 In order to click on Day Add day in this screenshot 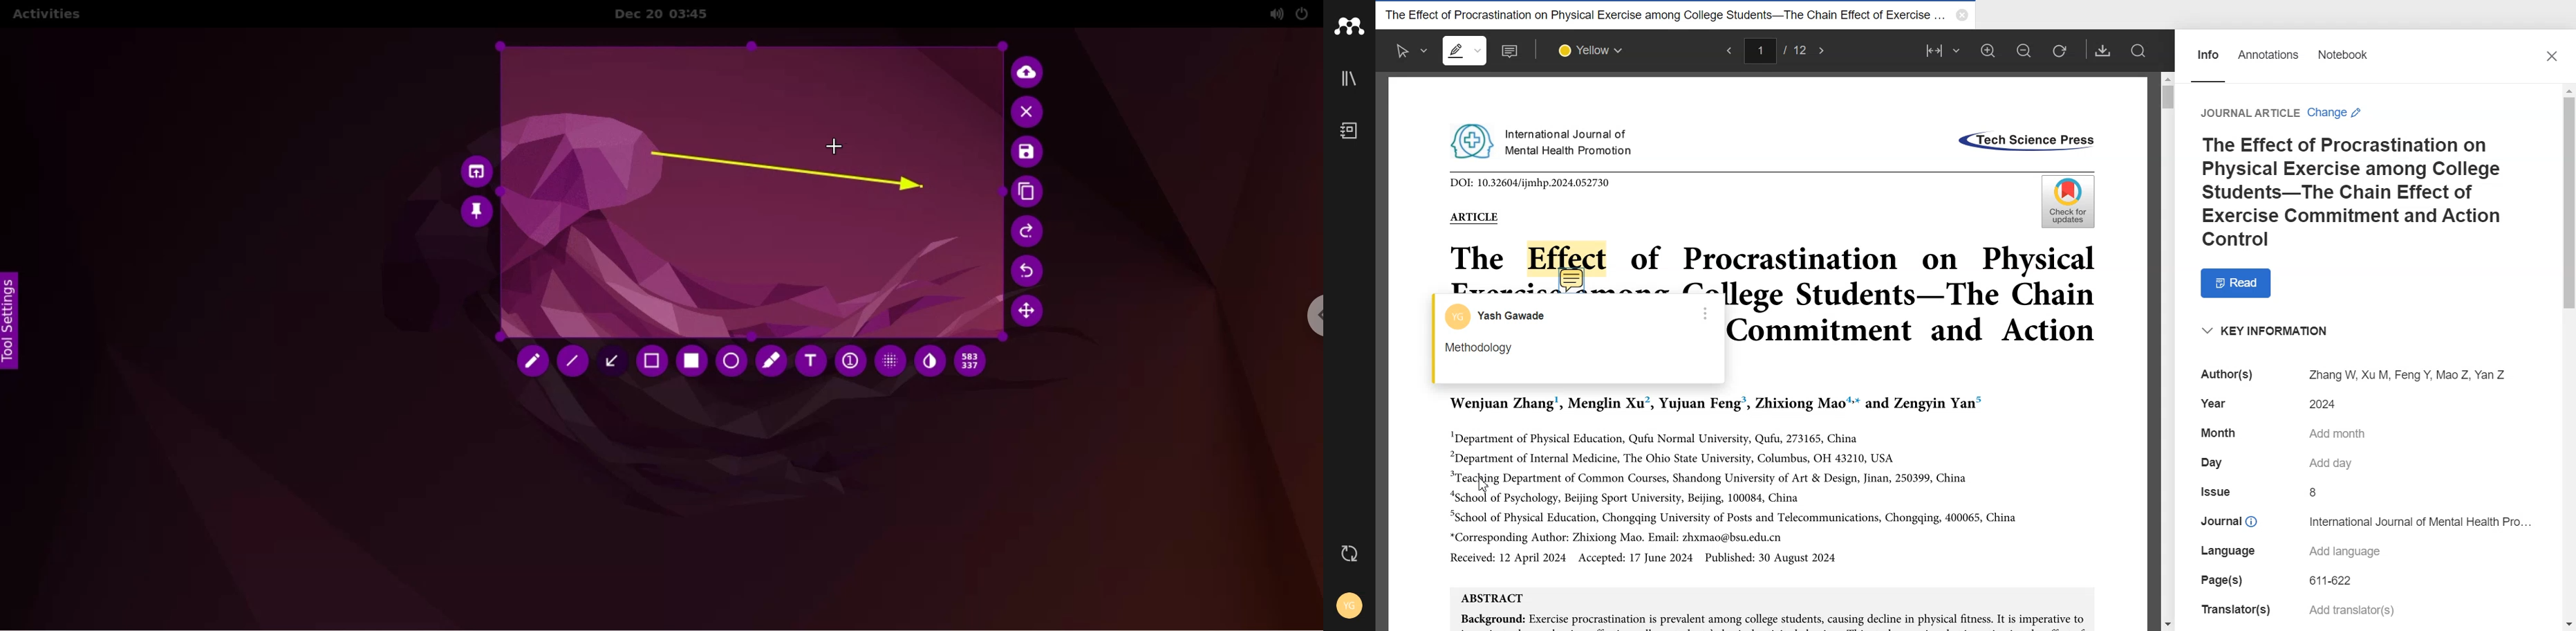, I will do `click(2278, 462)`.